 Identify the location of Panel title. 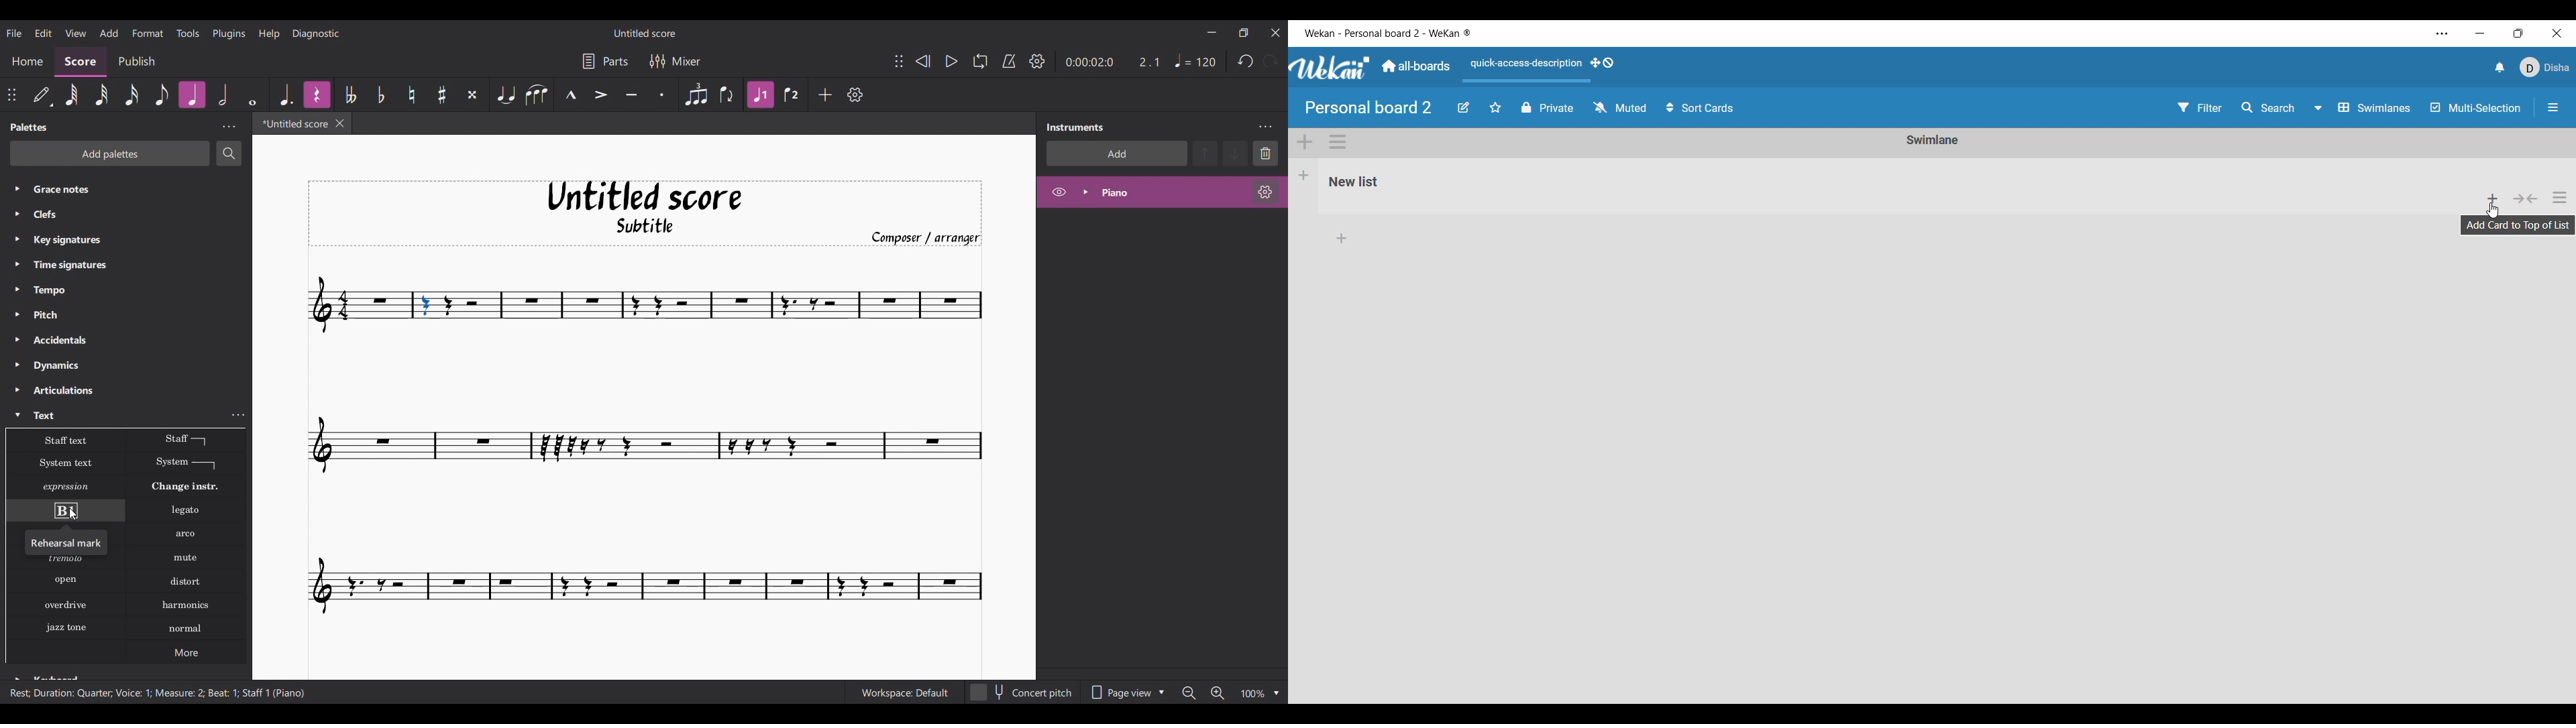
(30, 127).